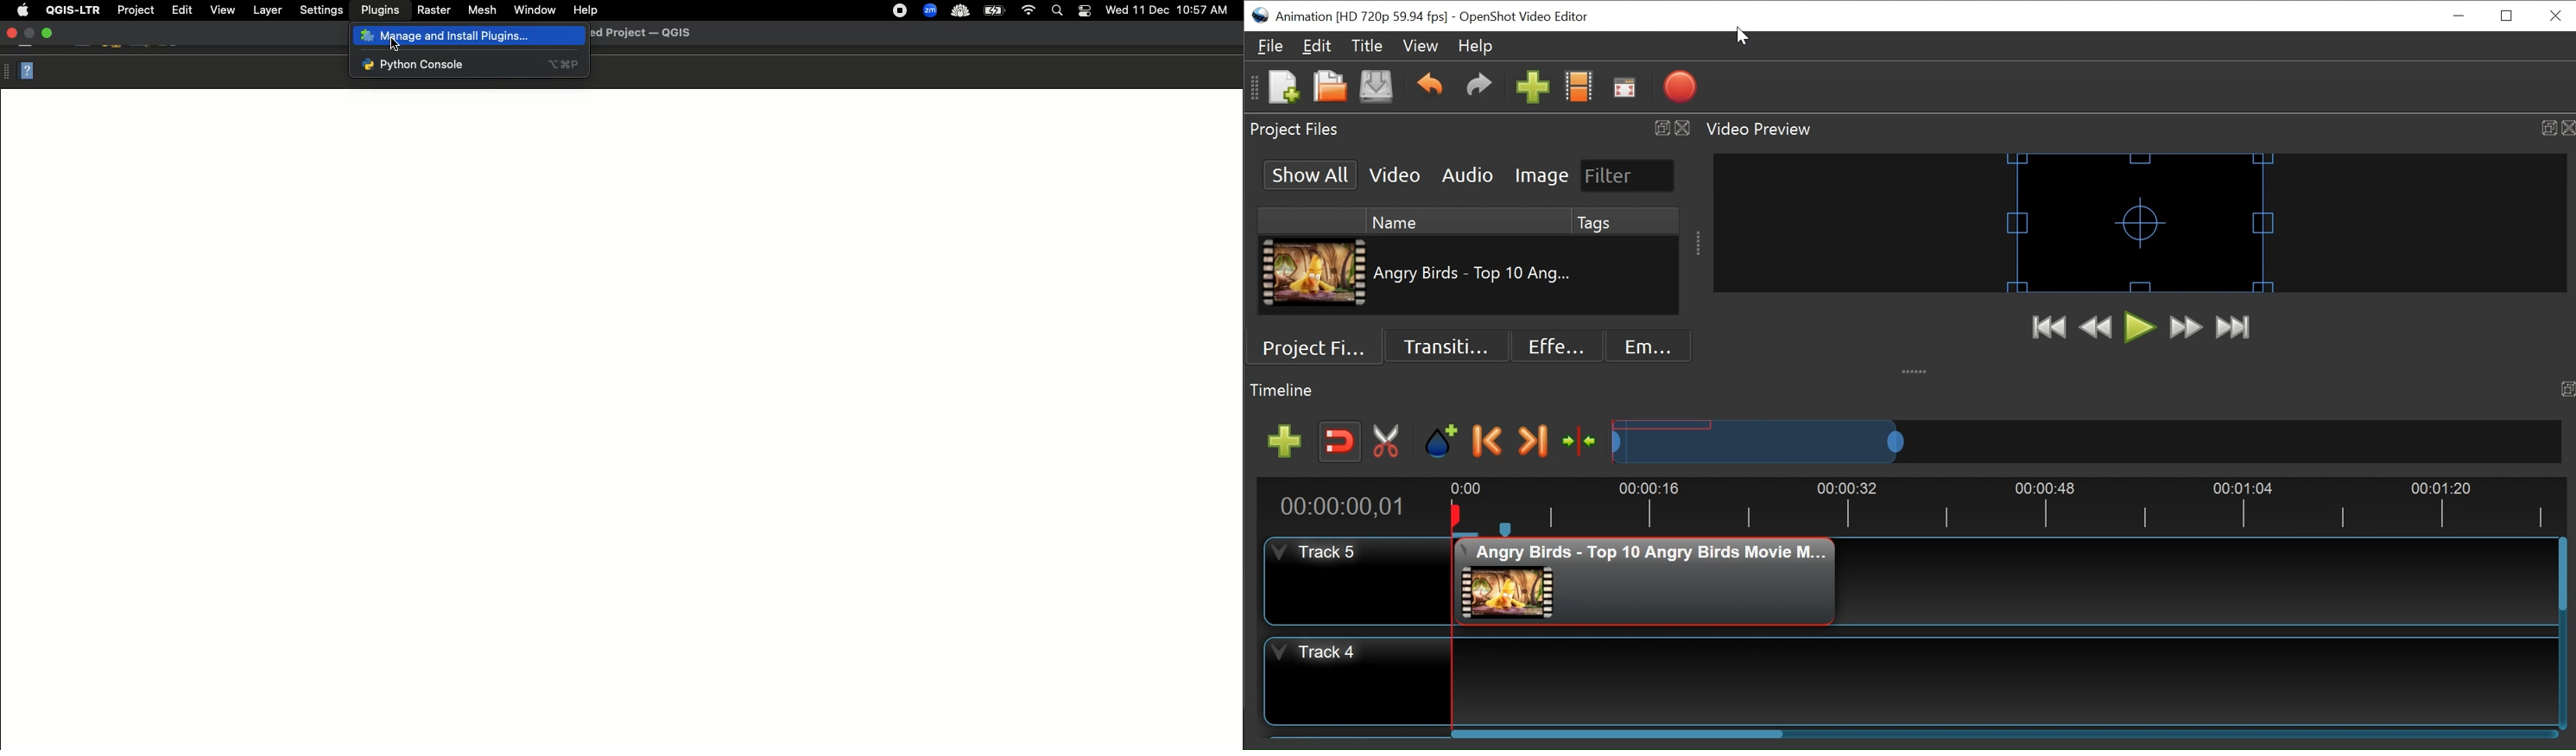 This screenshot has width=2576, height=756. I want to click on Date time, so click(1168, 10).